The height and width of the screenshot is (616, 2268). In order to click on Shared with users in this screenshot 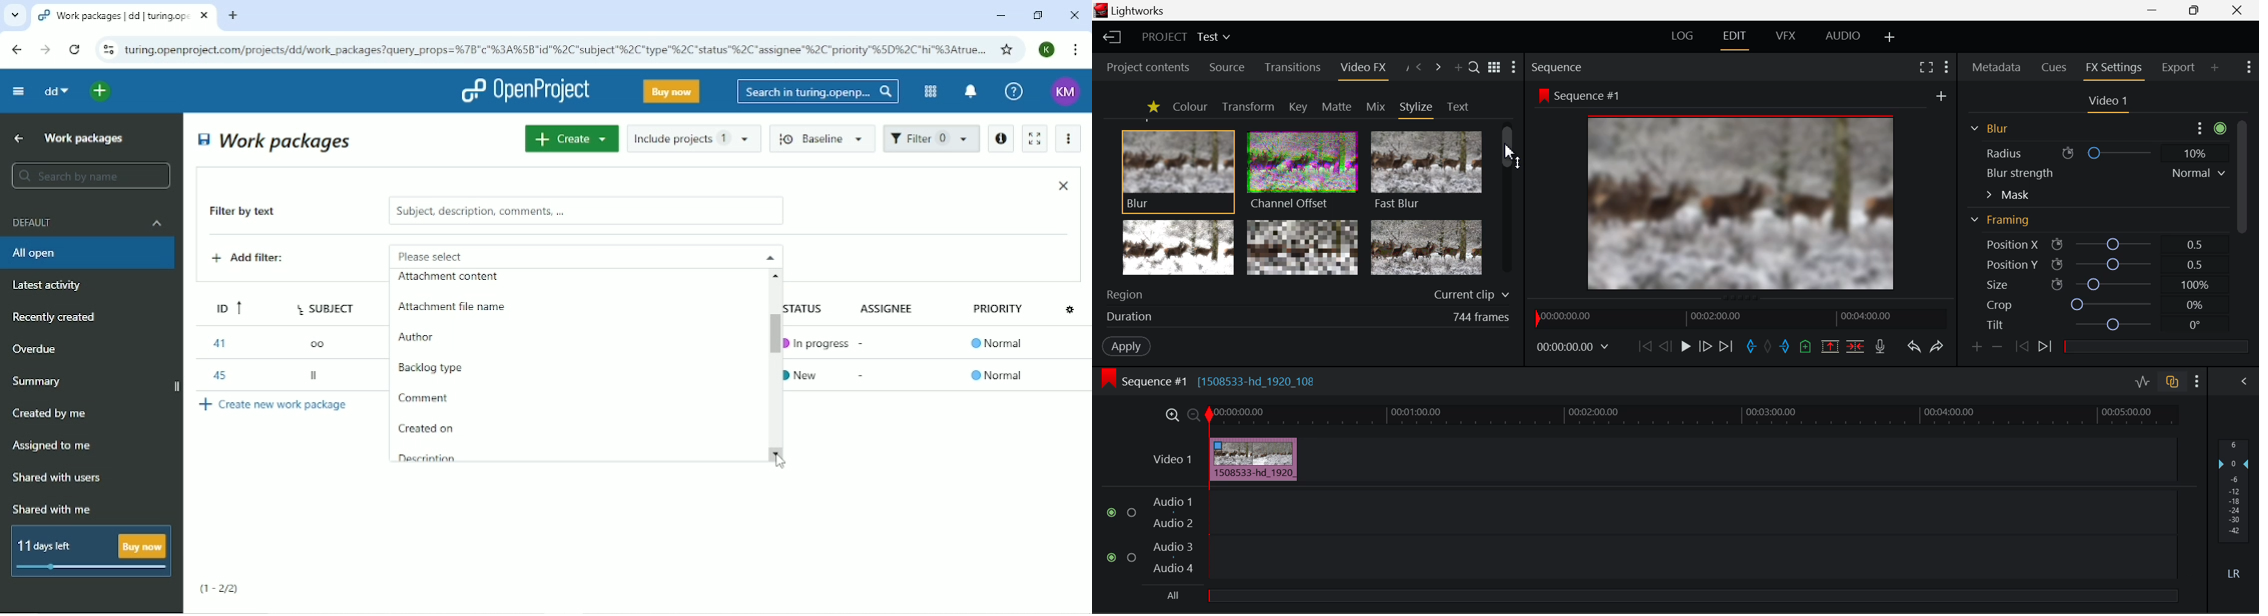, I will do `click(58, 478)`.